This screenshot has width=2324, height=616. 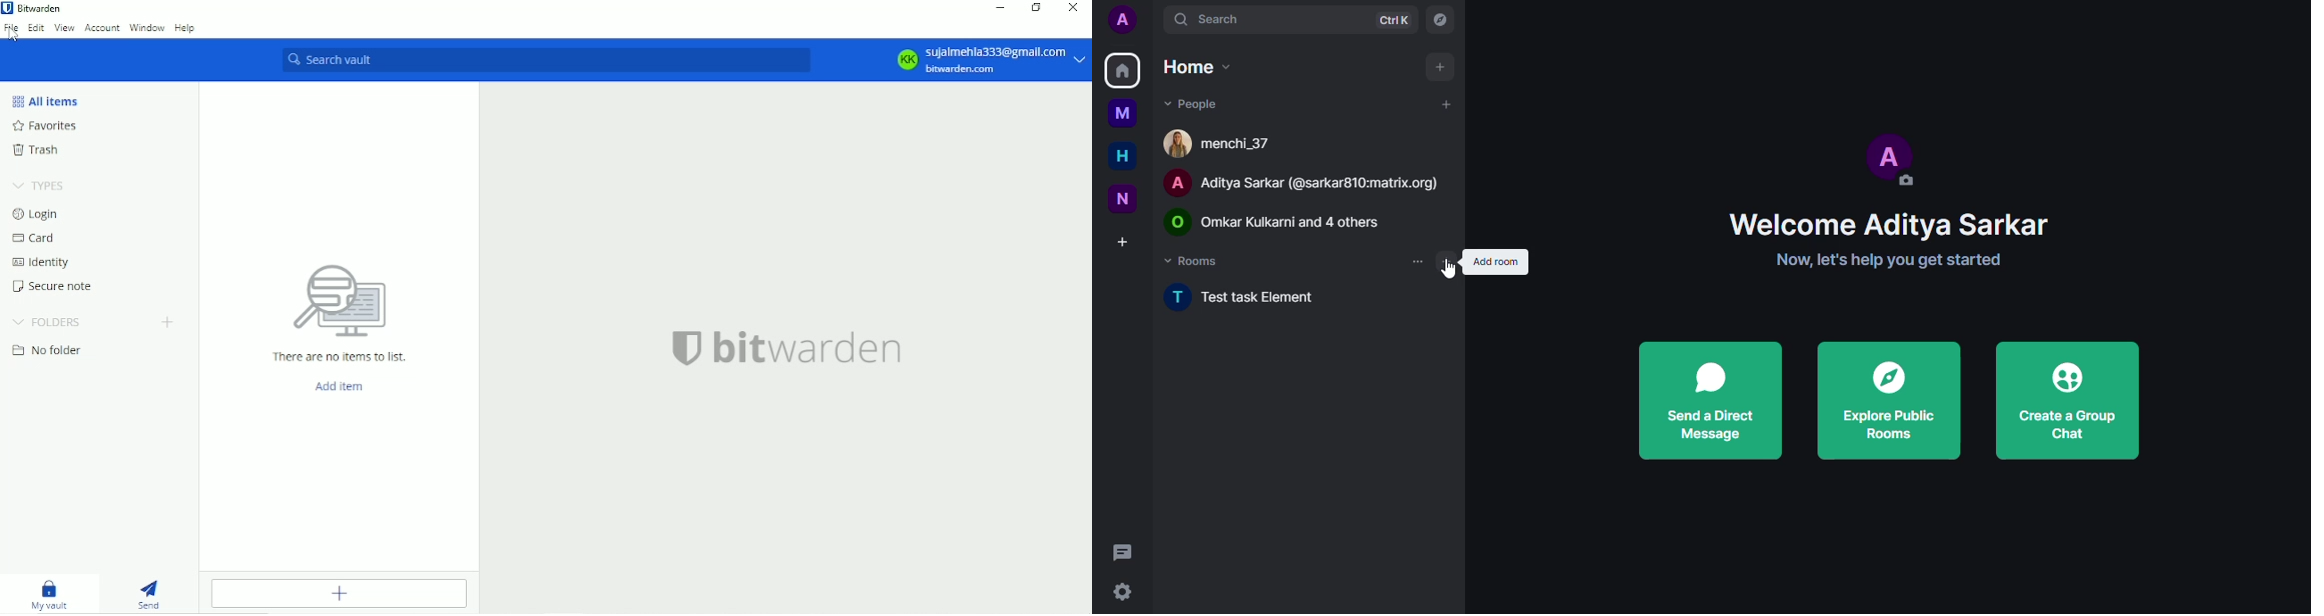 What do you see at coordinates (154, 595) in the screenshot?
I see `Send` at bounding box center [154, 595].